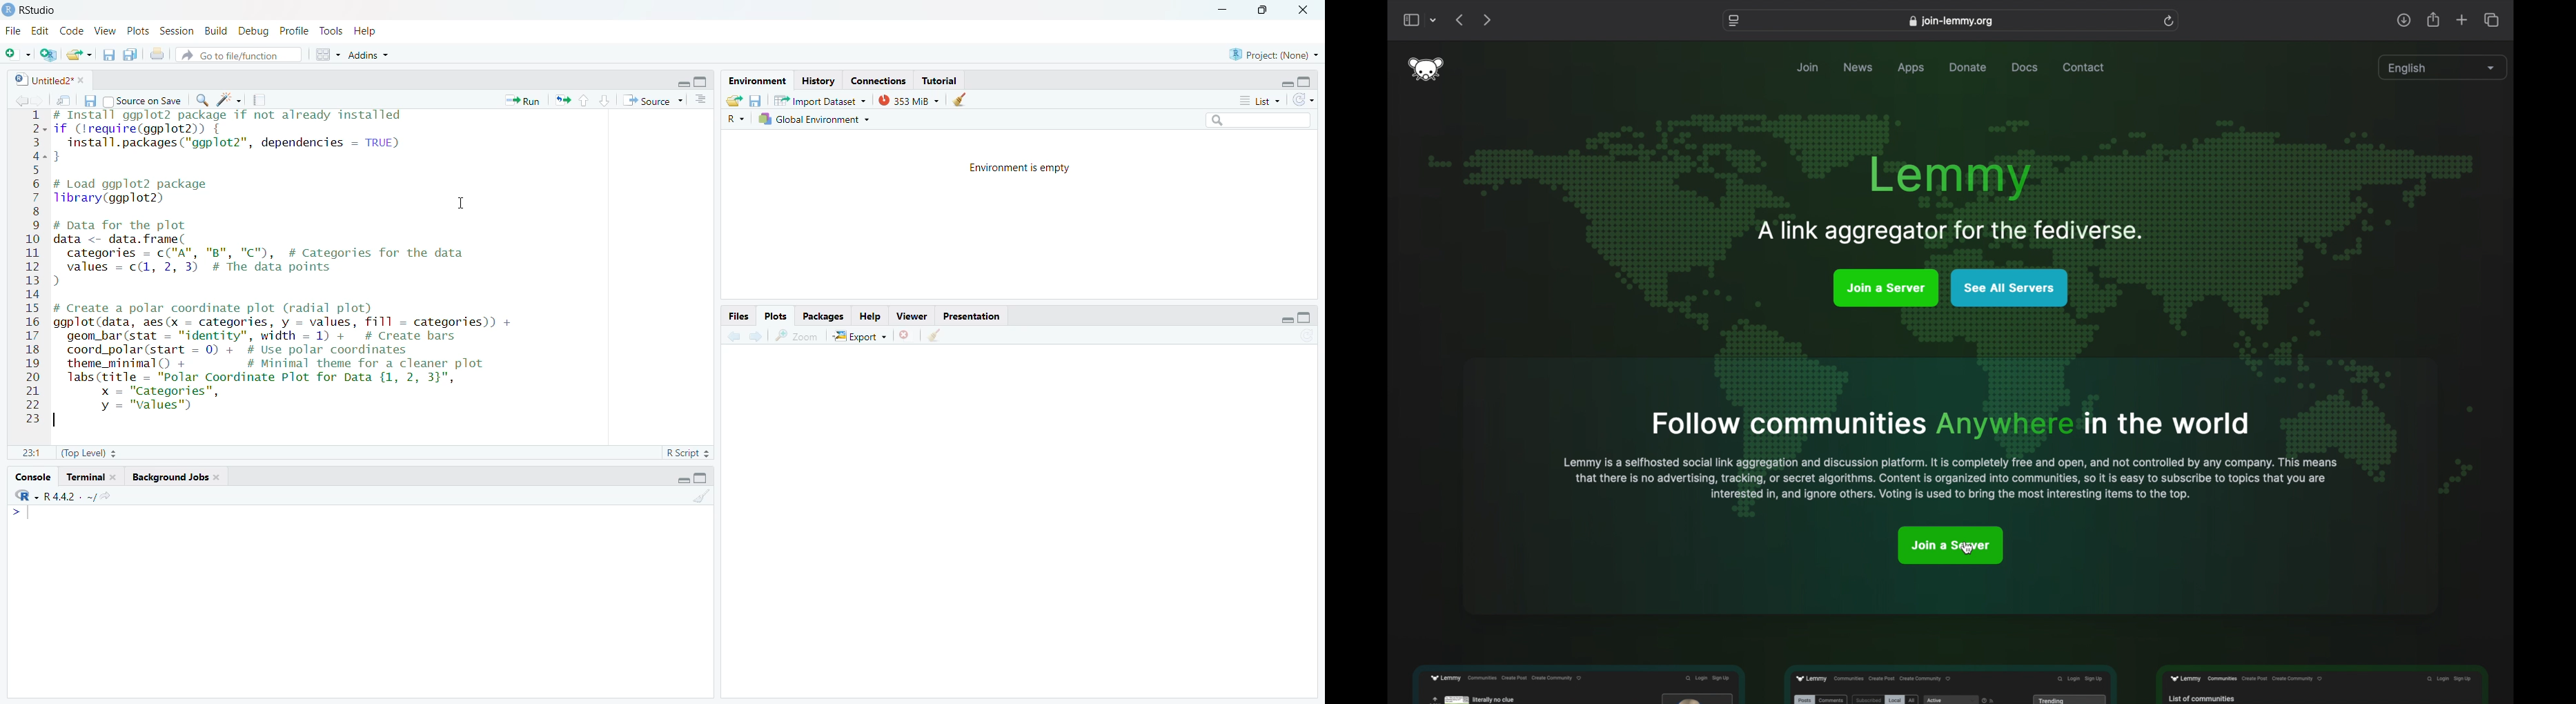 The width and height of the screenshot is (2576, 728). Describe the element at coordinates (1967, 549) in the screenshot. I see `cursor` at that location.